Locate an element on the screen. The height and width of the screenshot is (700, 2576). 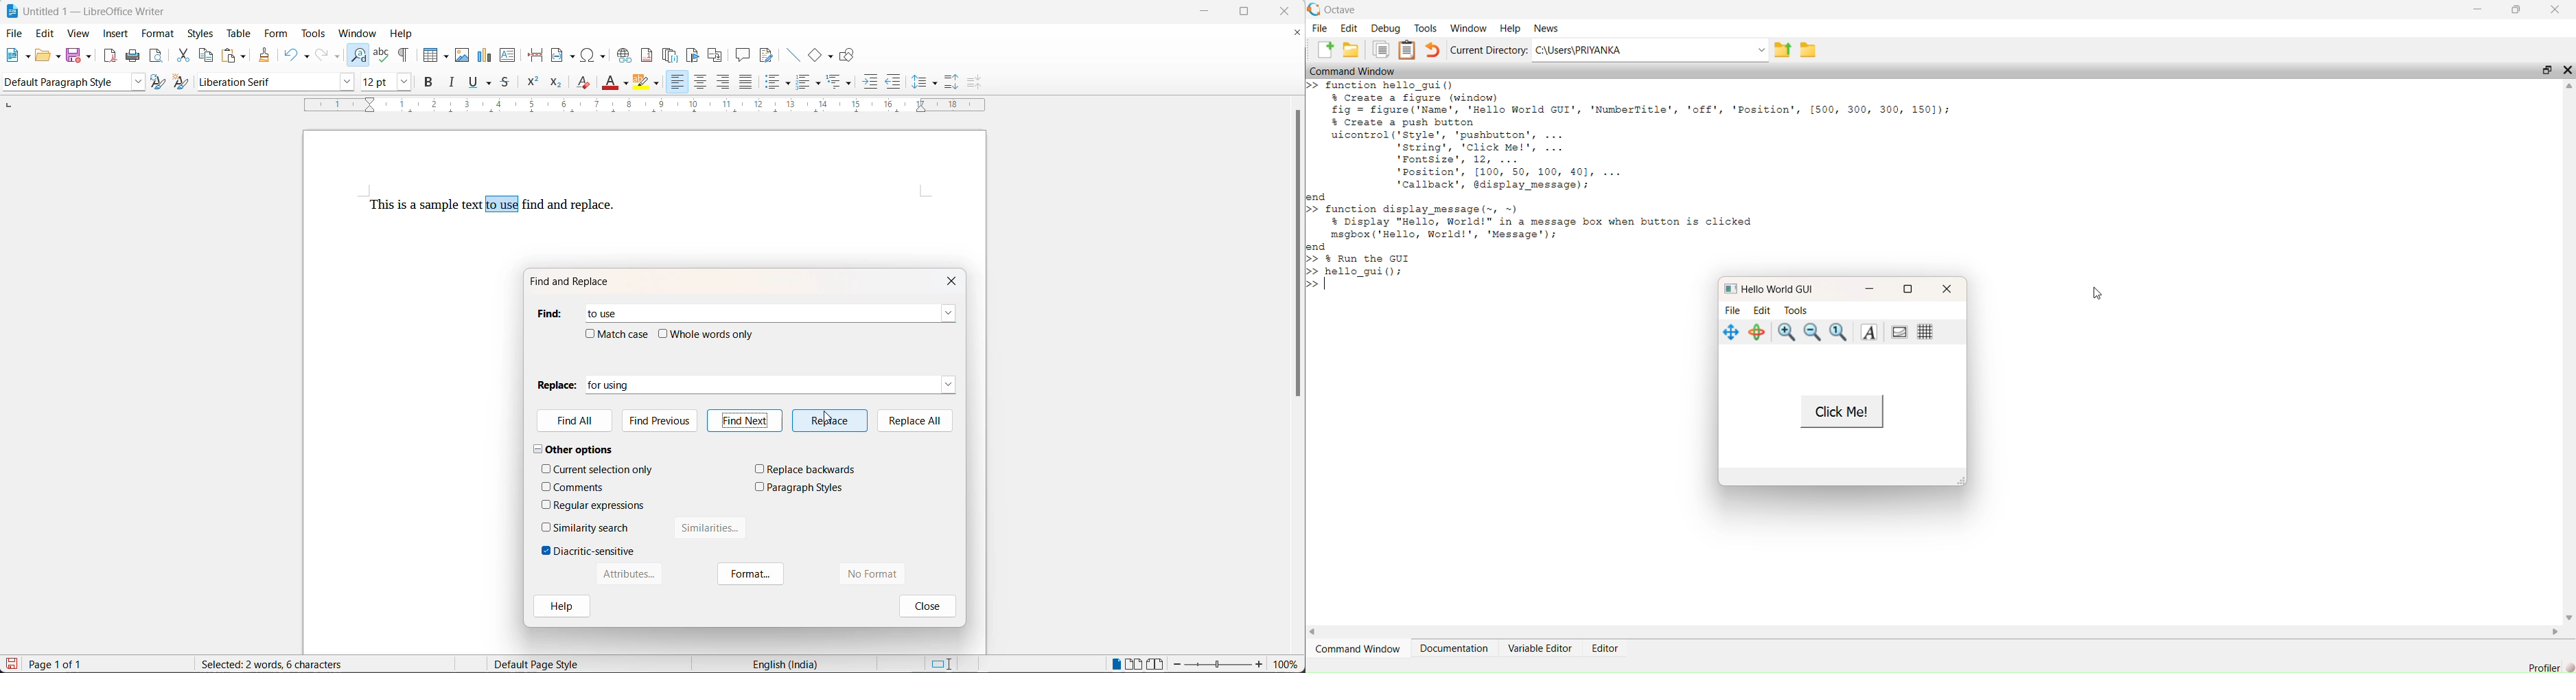
toggle ordered list is located at coordinates (804, 83).